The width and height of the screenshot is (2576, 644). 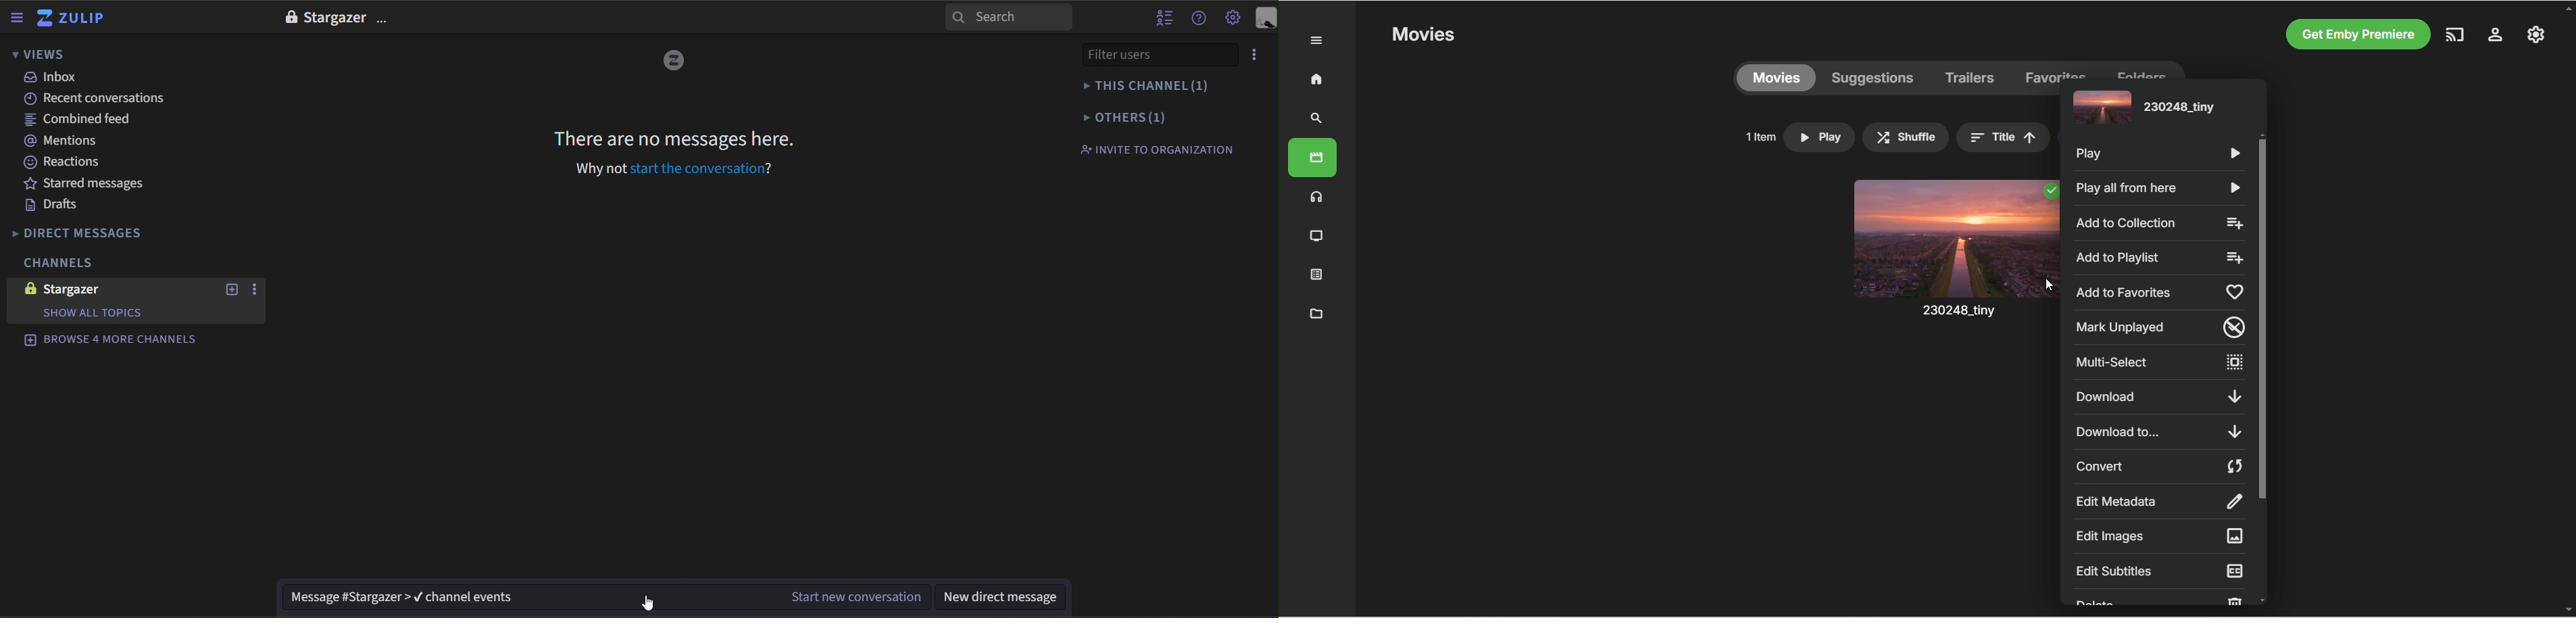 What do you see at coordinates (1153, 116) in the screenshot?
I see `Others(1)` at bounding box center [1153, 116].